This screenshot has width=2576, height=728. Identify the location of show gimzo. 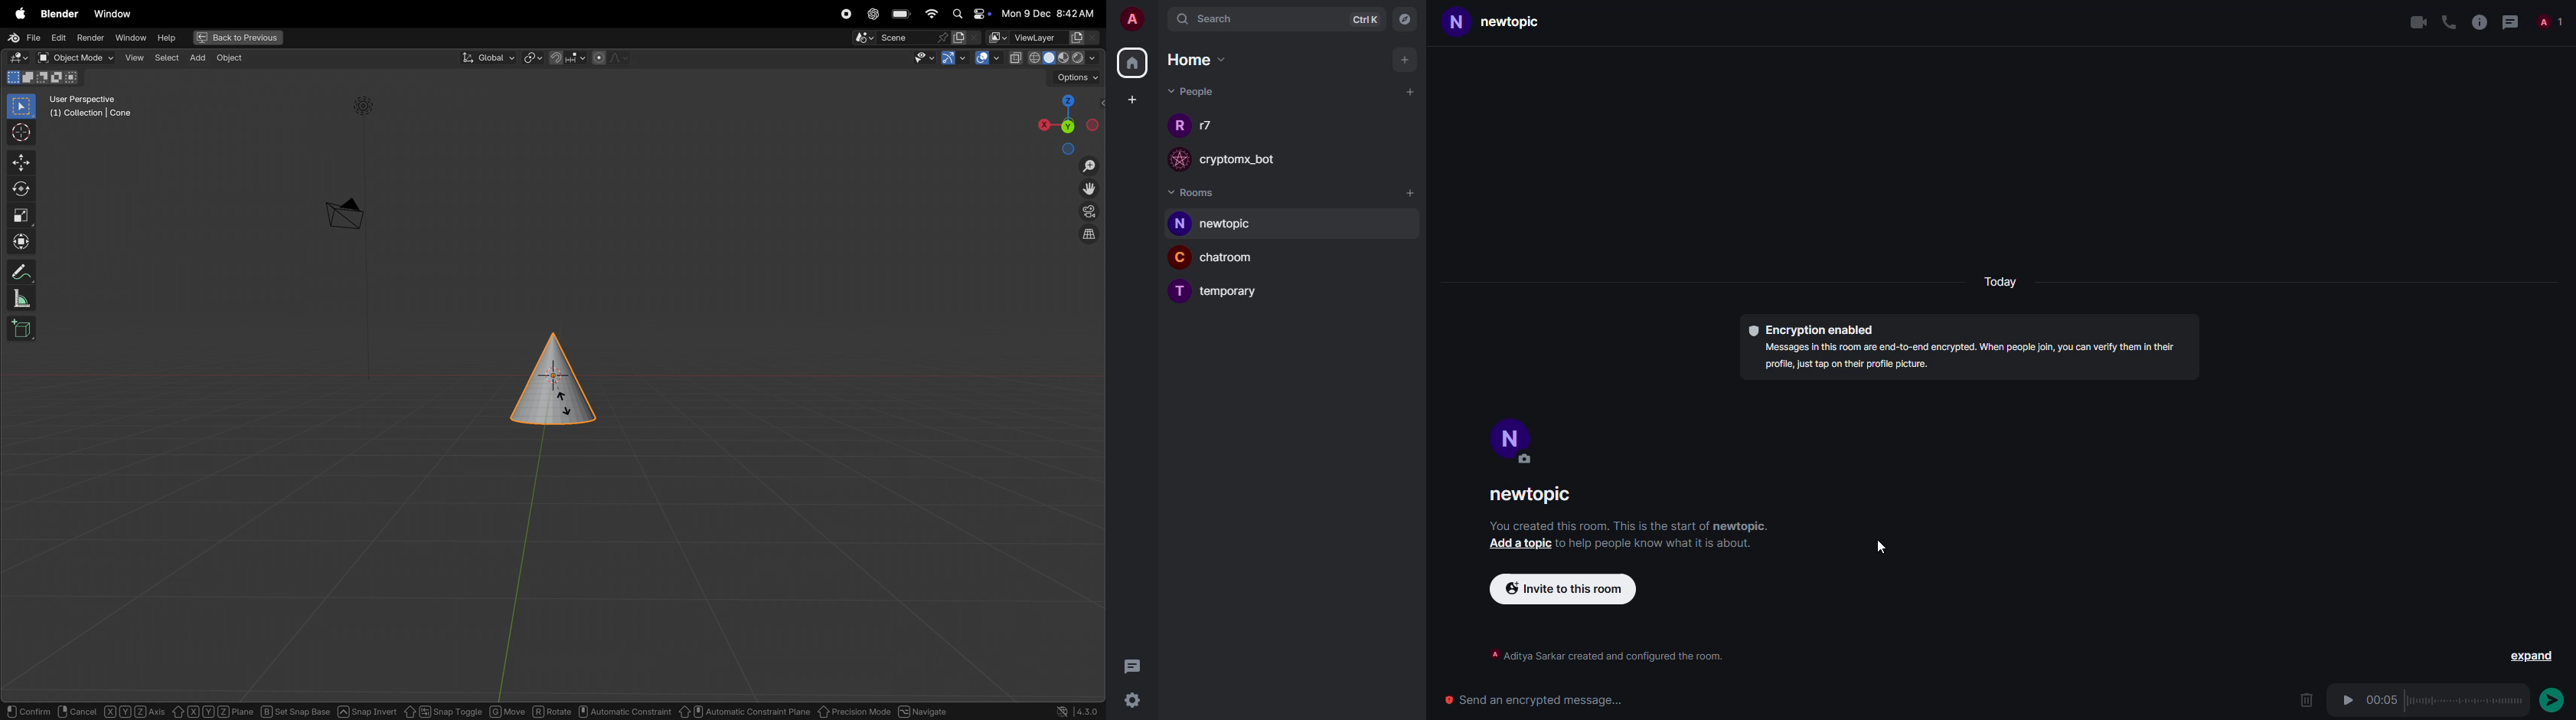
(953, 59).